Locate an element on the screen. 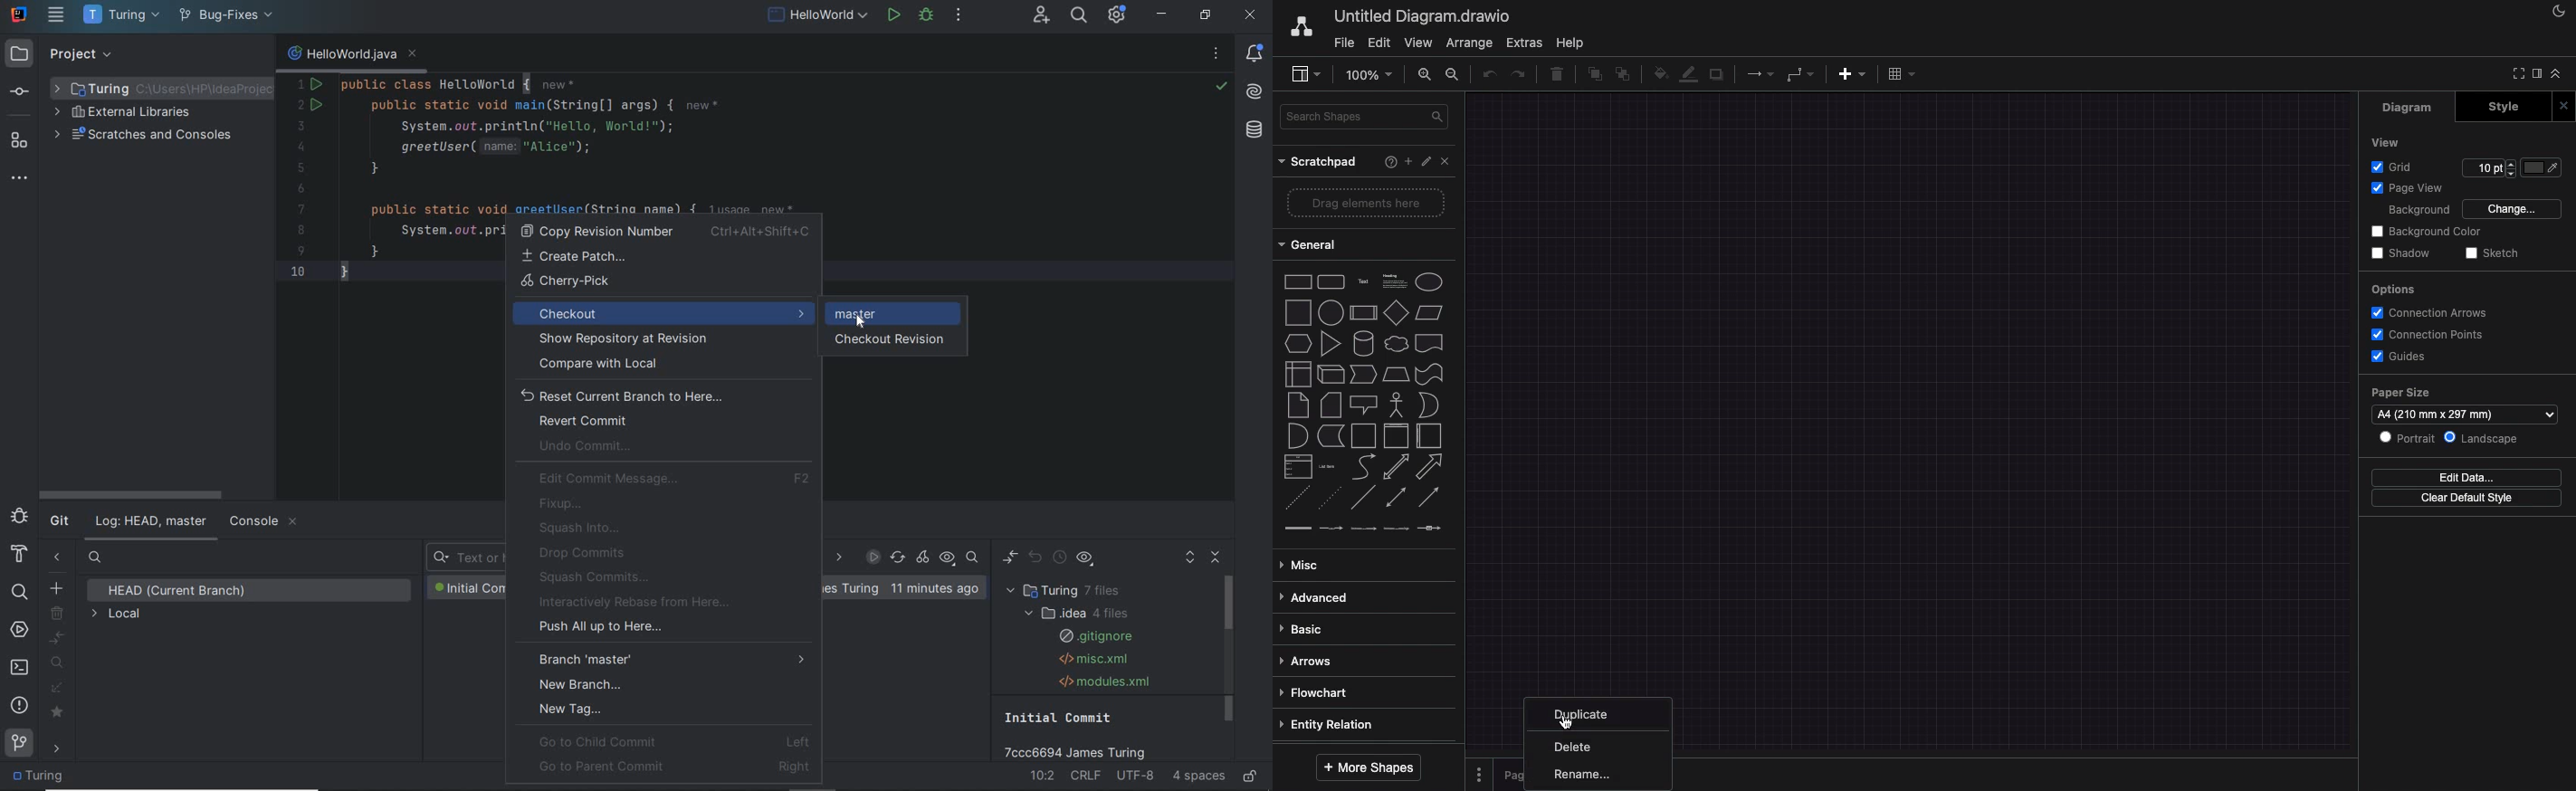 This screenshot has width=2576, height=812. history up to here is located at coordinates (1059, 559).